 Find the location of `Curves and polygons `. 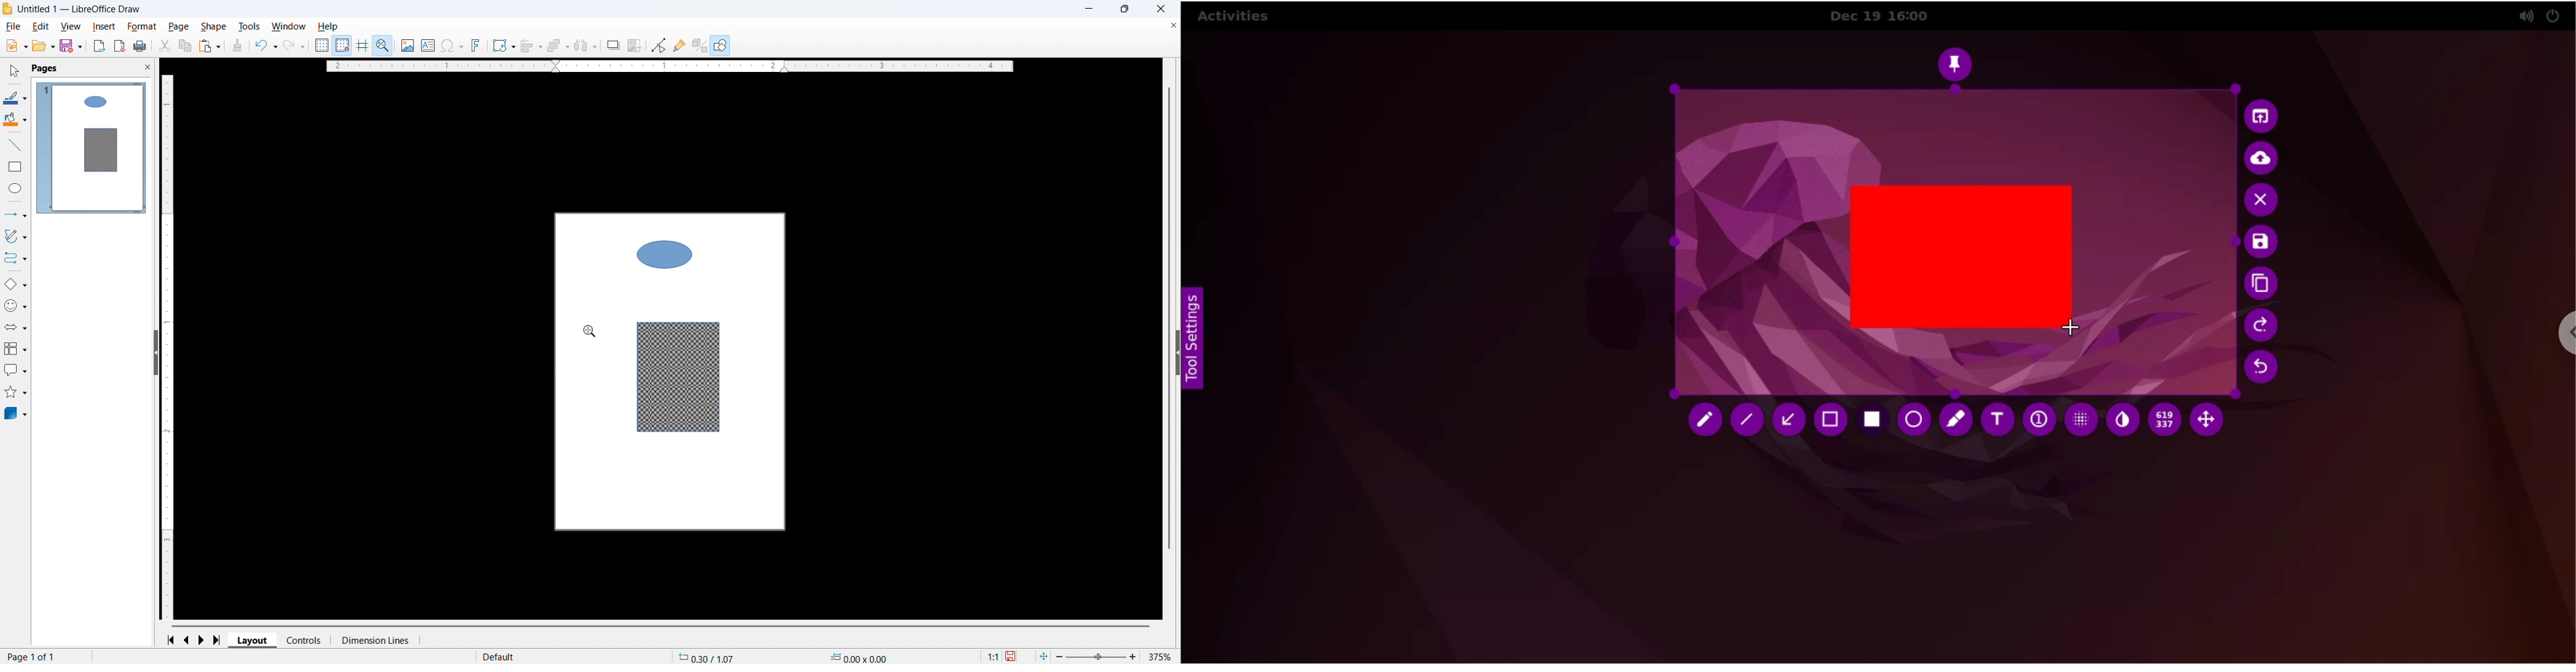

Curves and polygons  is located at coordinates (15, 236).